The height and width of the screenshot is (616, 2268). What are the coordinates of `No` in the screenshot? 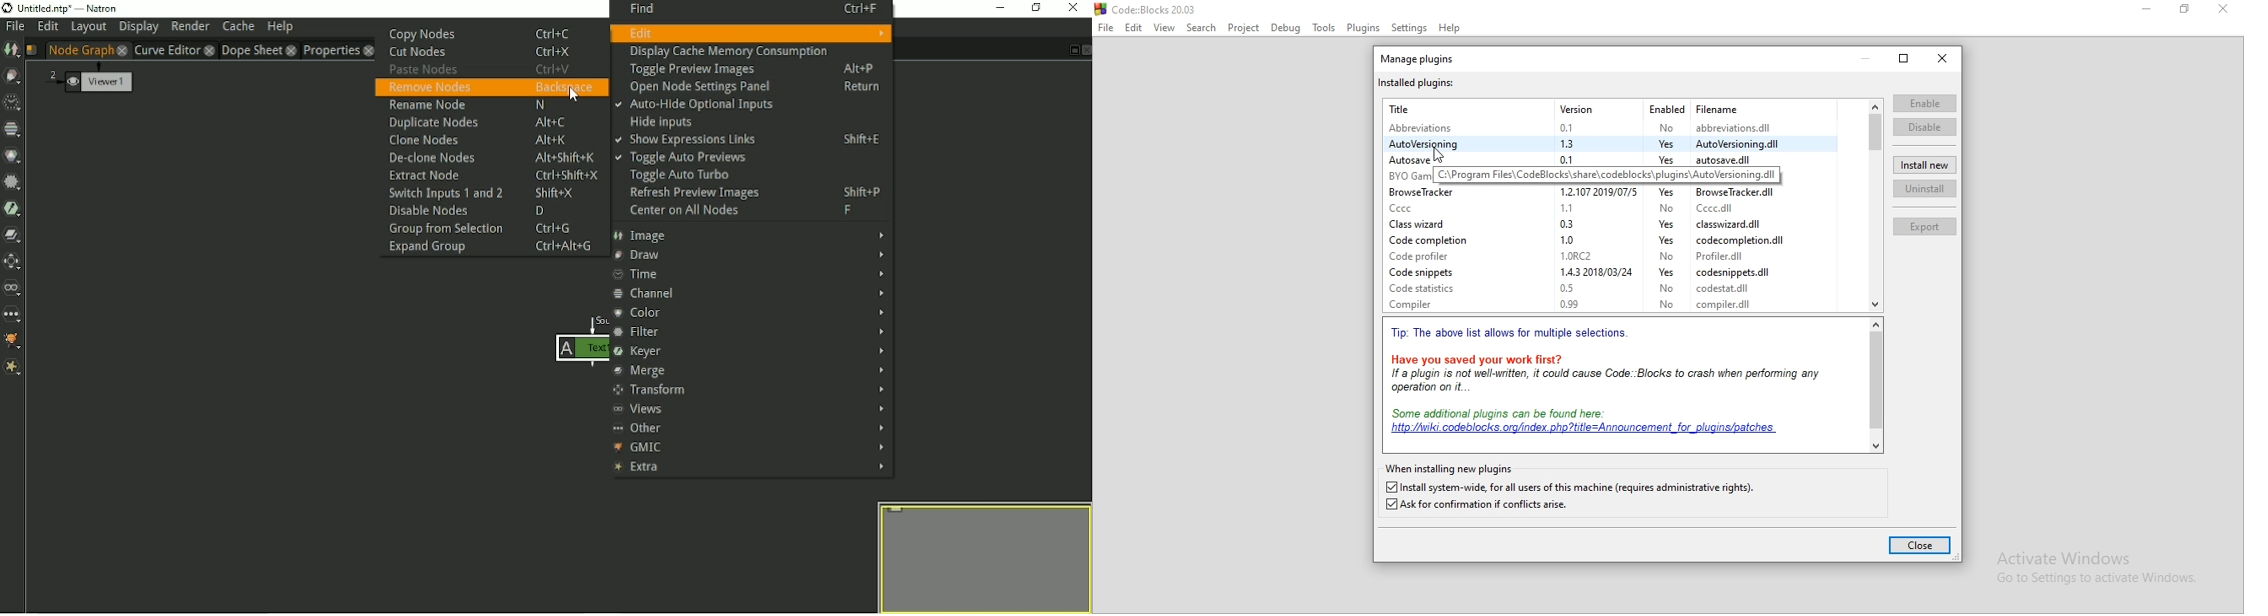 It's located at (1666, 209).